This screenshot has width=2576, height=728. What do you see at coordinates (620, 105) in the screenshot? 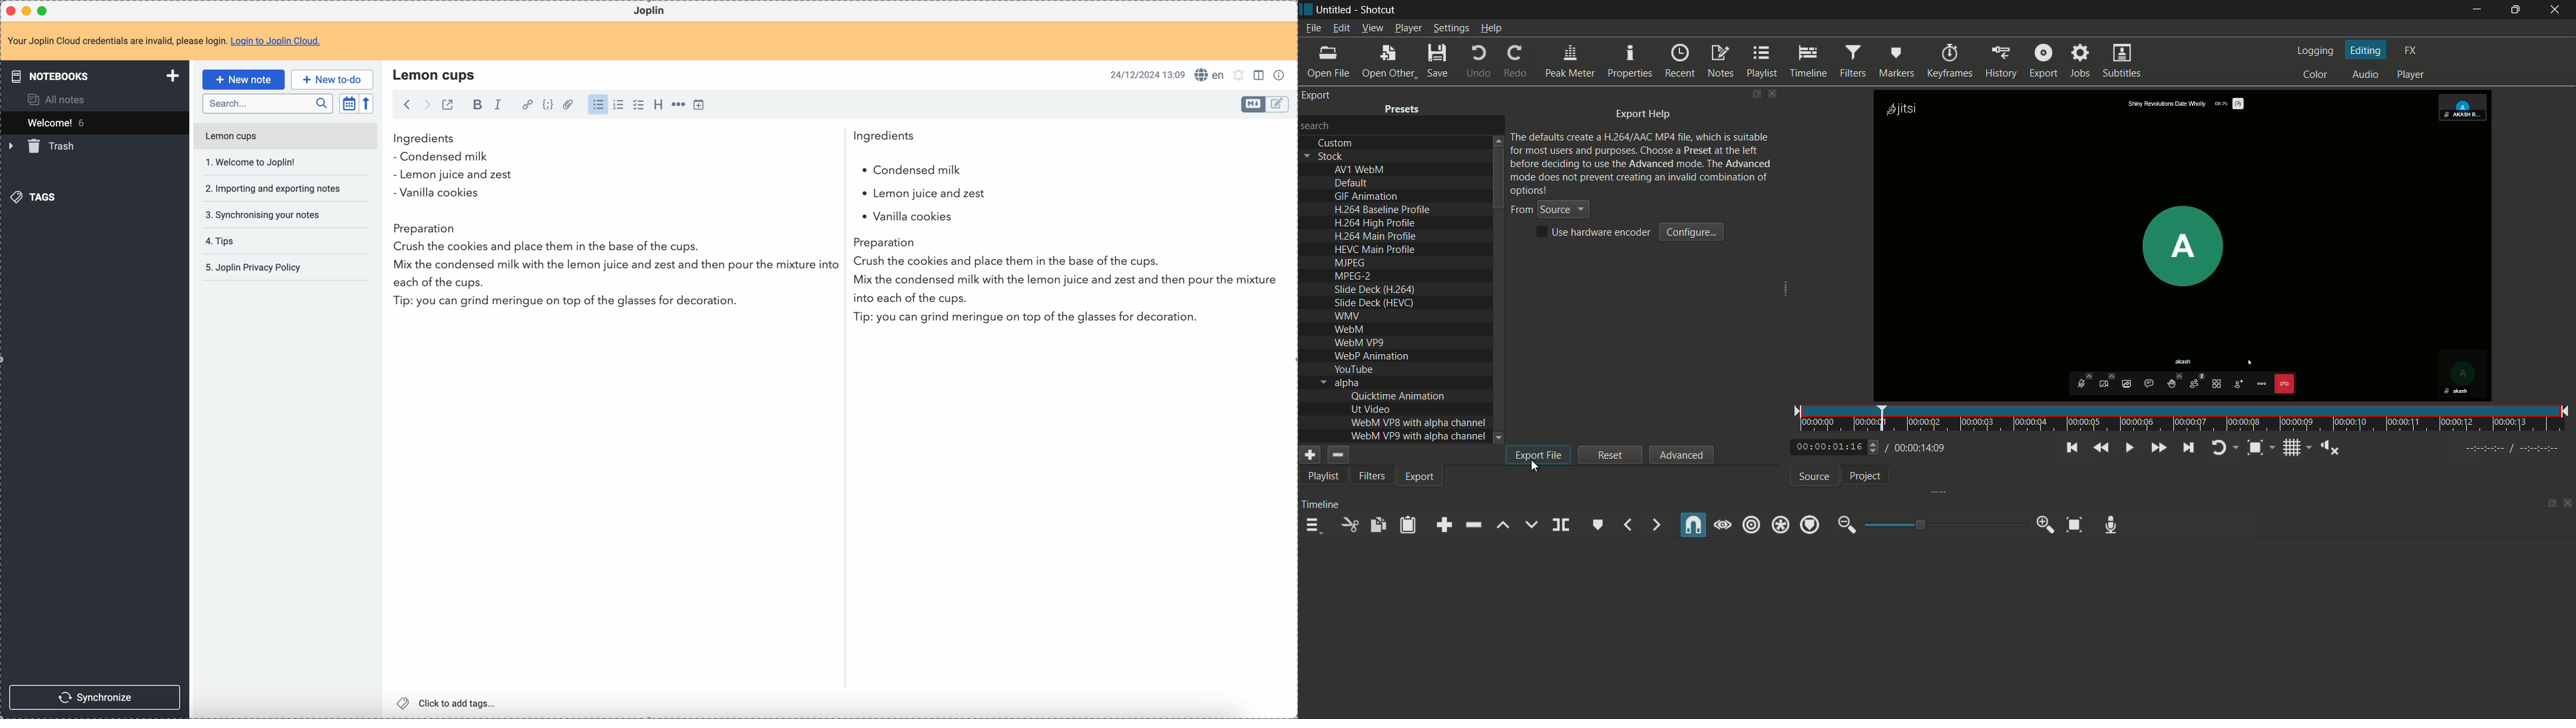
I see `numbered list` at bounding box center [620, 105].